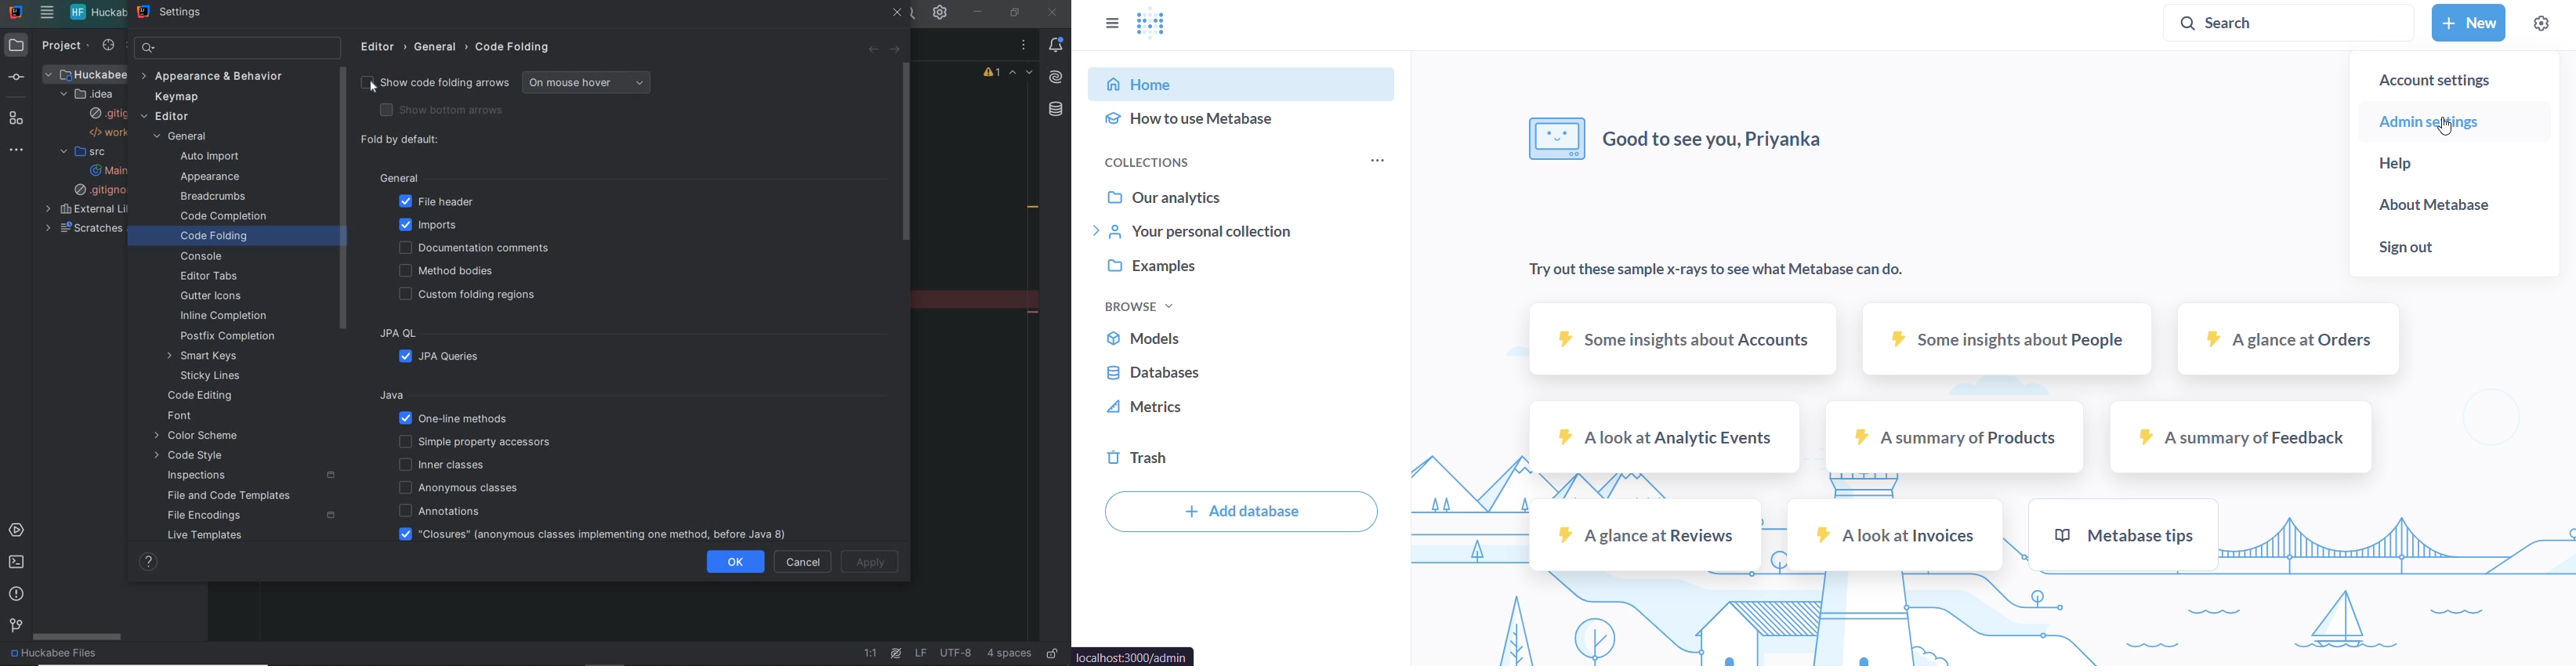 The width and height of the screenshot is (2576, 672). I want to click on code style, so click(191, 455).